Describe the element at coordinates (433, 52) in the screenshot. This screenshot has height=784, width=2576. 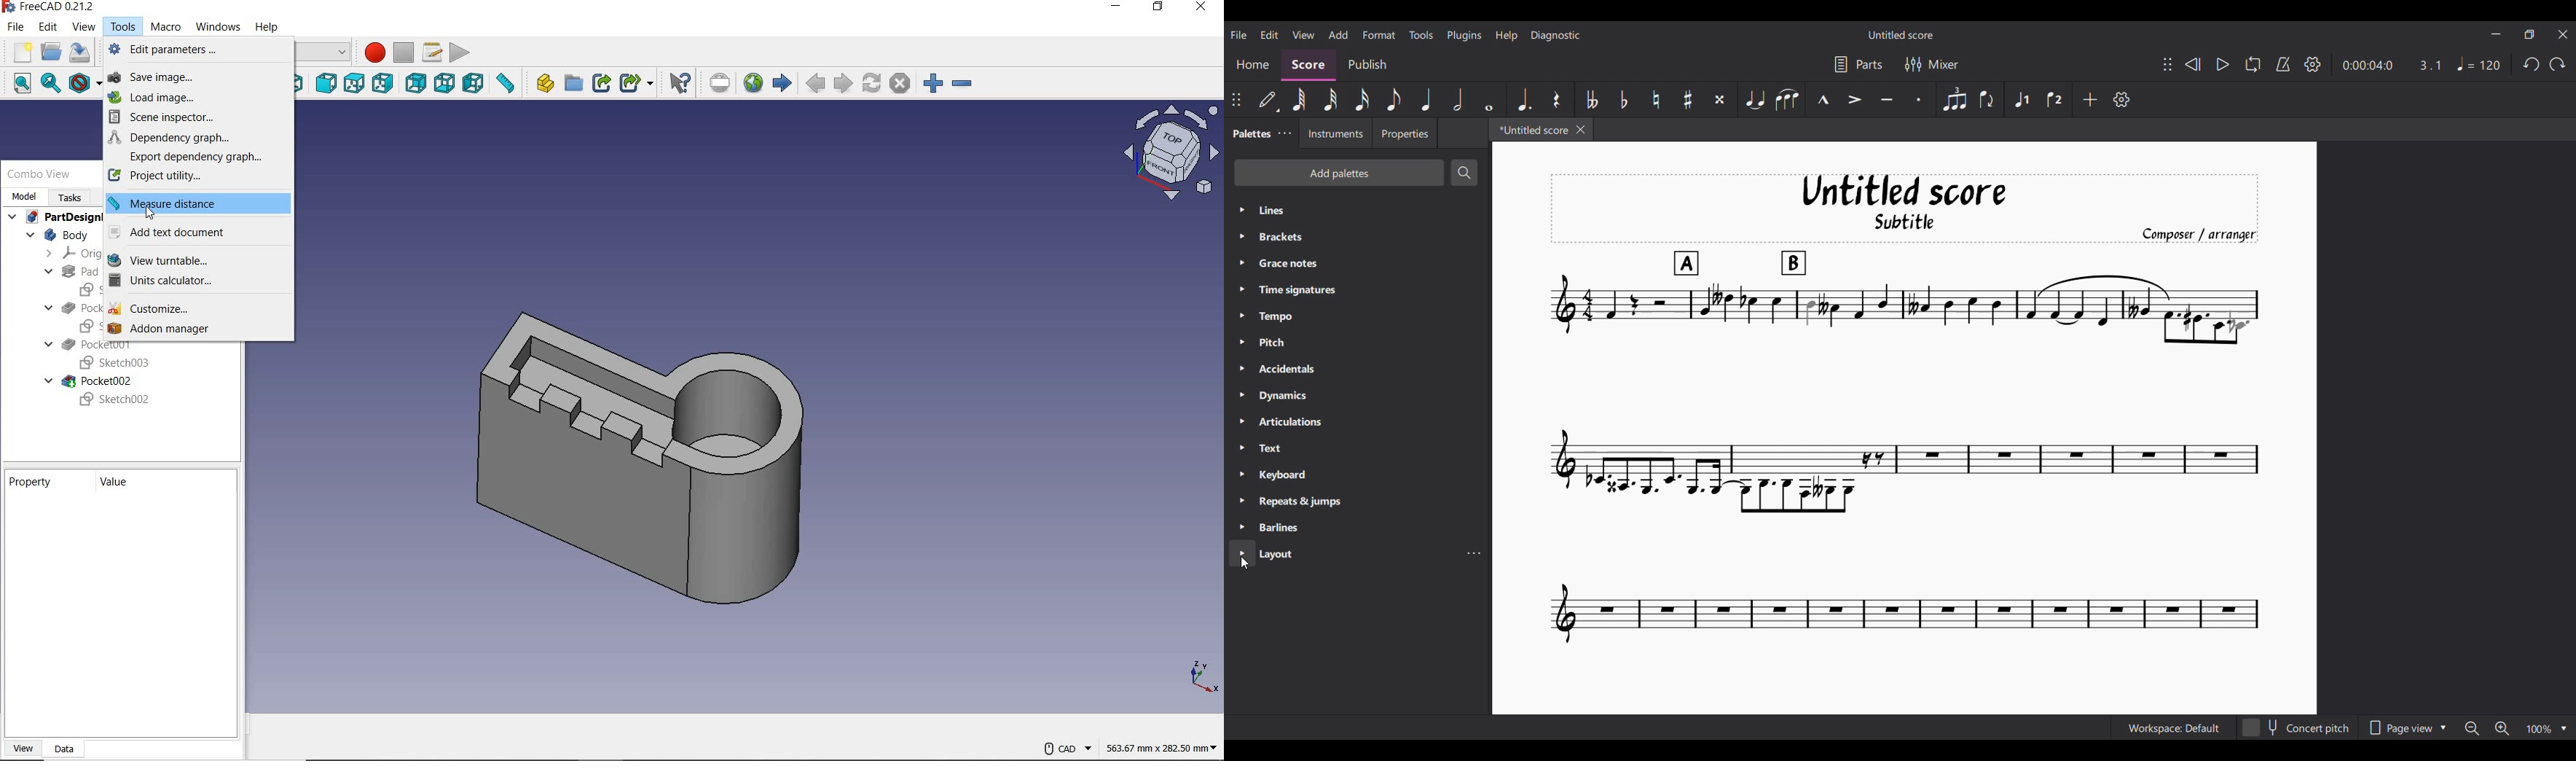
I see `macros` at that location.